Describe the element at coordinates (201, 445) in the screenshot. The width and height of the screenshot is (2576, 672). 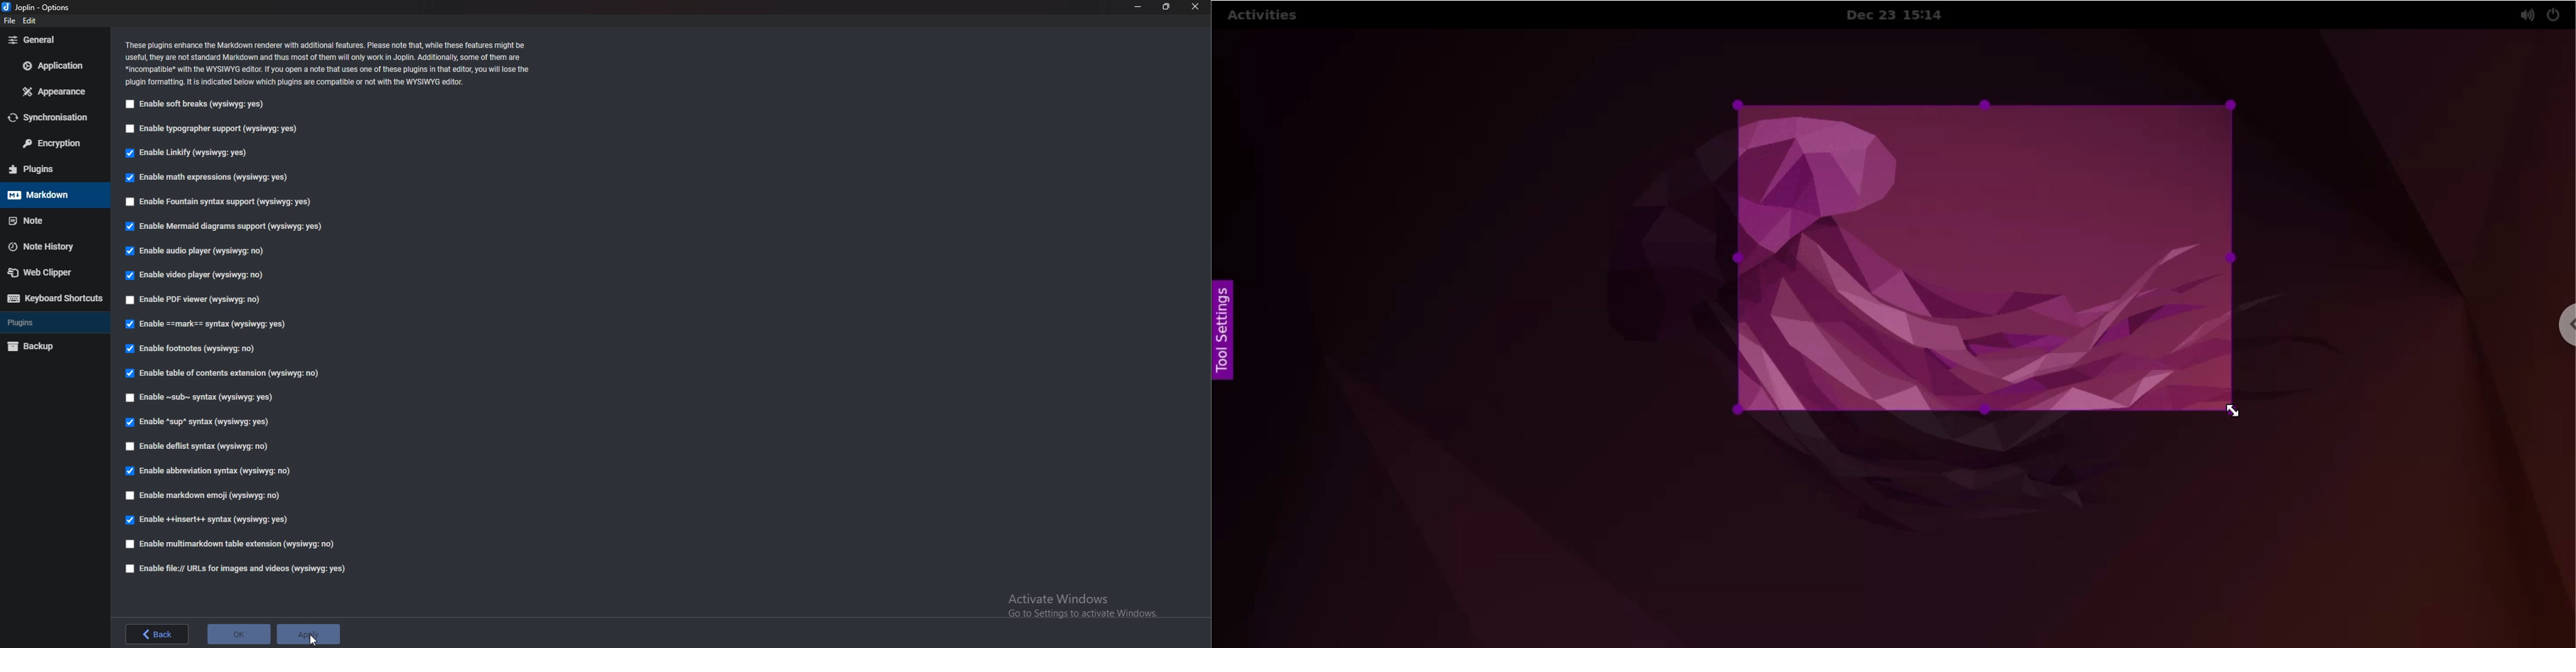
I see `enable deflist syntax` at that location.